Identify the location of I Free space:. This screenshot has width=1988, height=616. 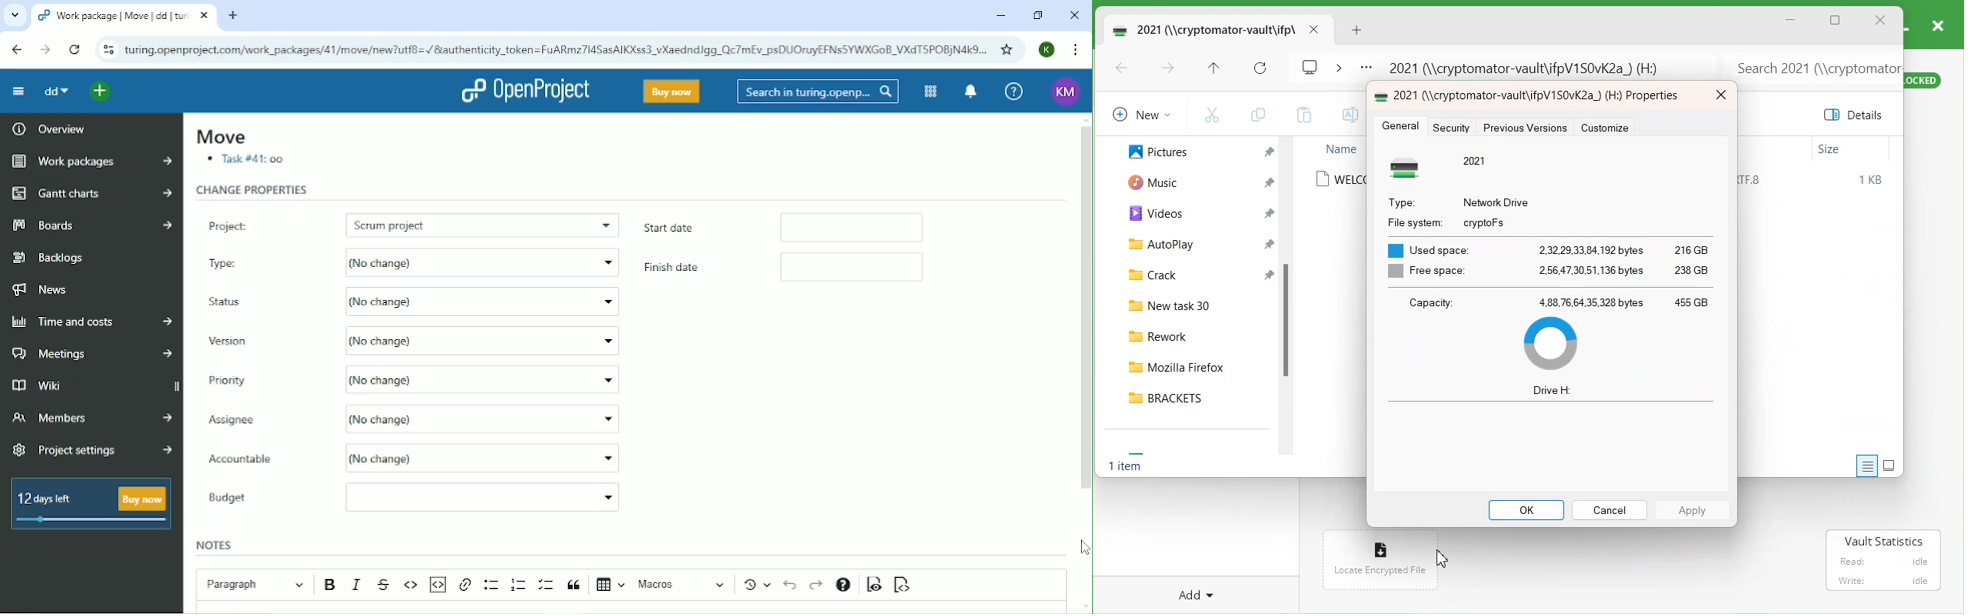
(1424, 272).